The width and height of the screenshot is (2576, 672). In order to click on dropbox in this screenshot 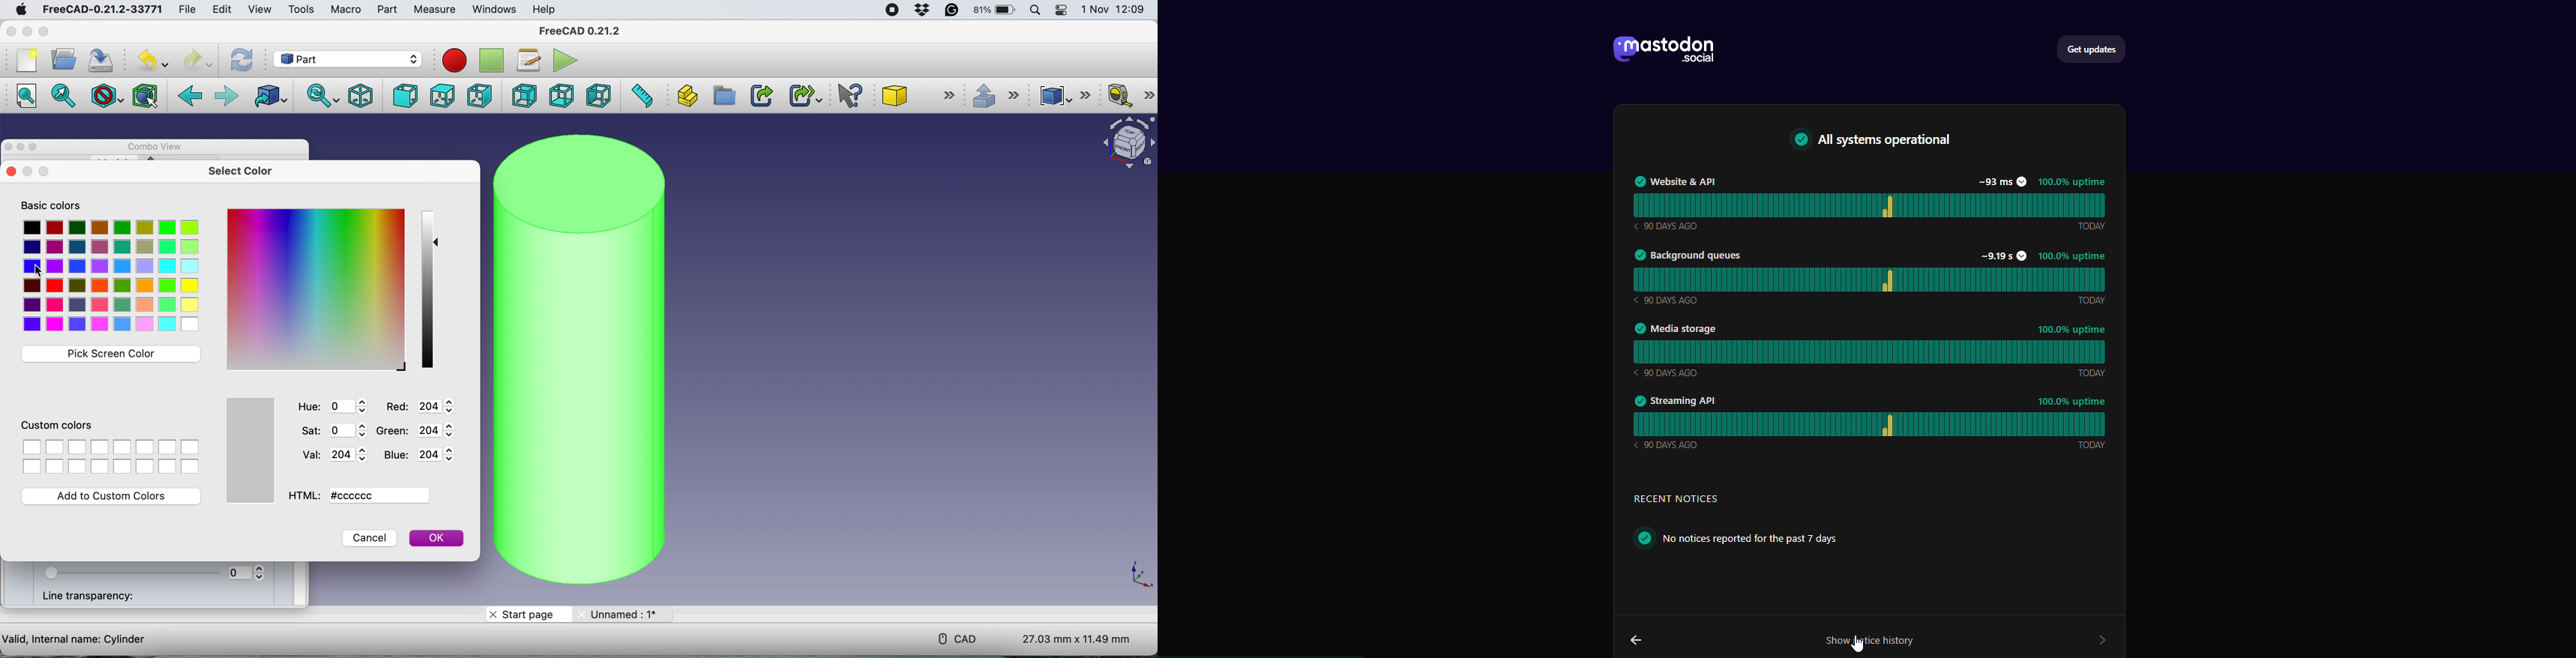, I will do `click(921, 12)`.